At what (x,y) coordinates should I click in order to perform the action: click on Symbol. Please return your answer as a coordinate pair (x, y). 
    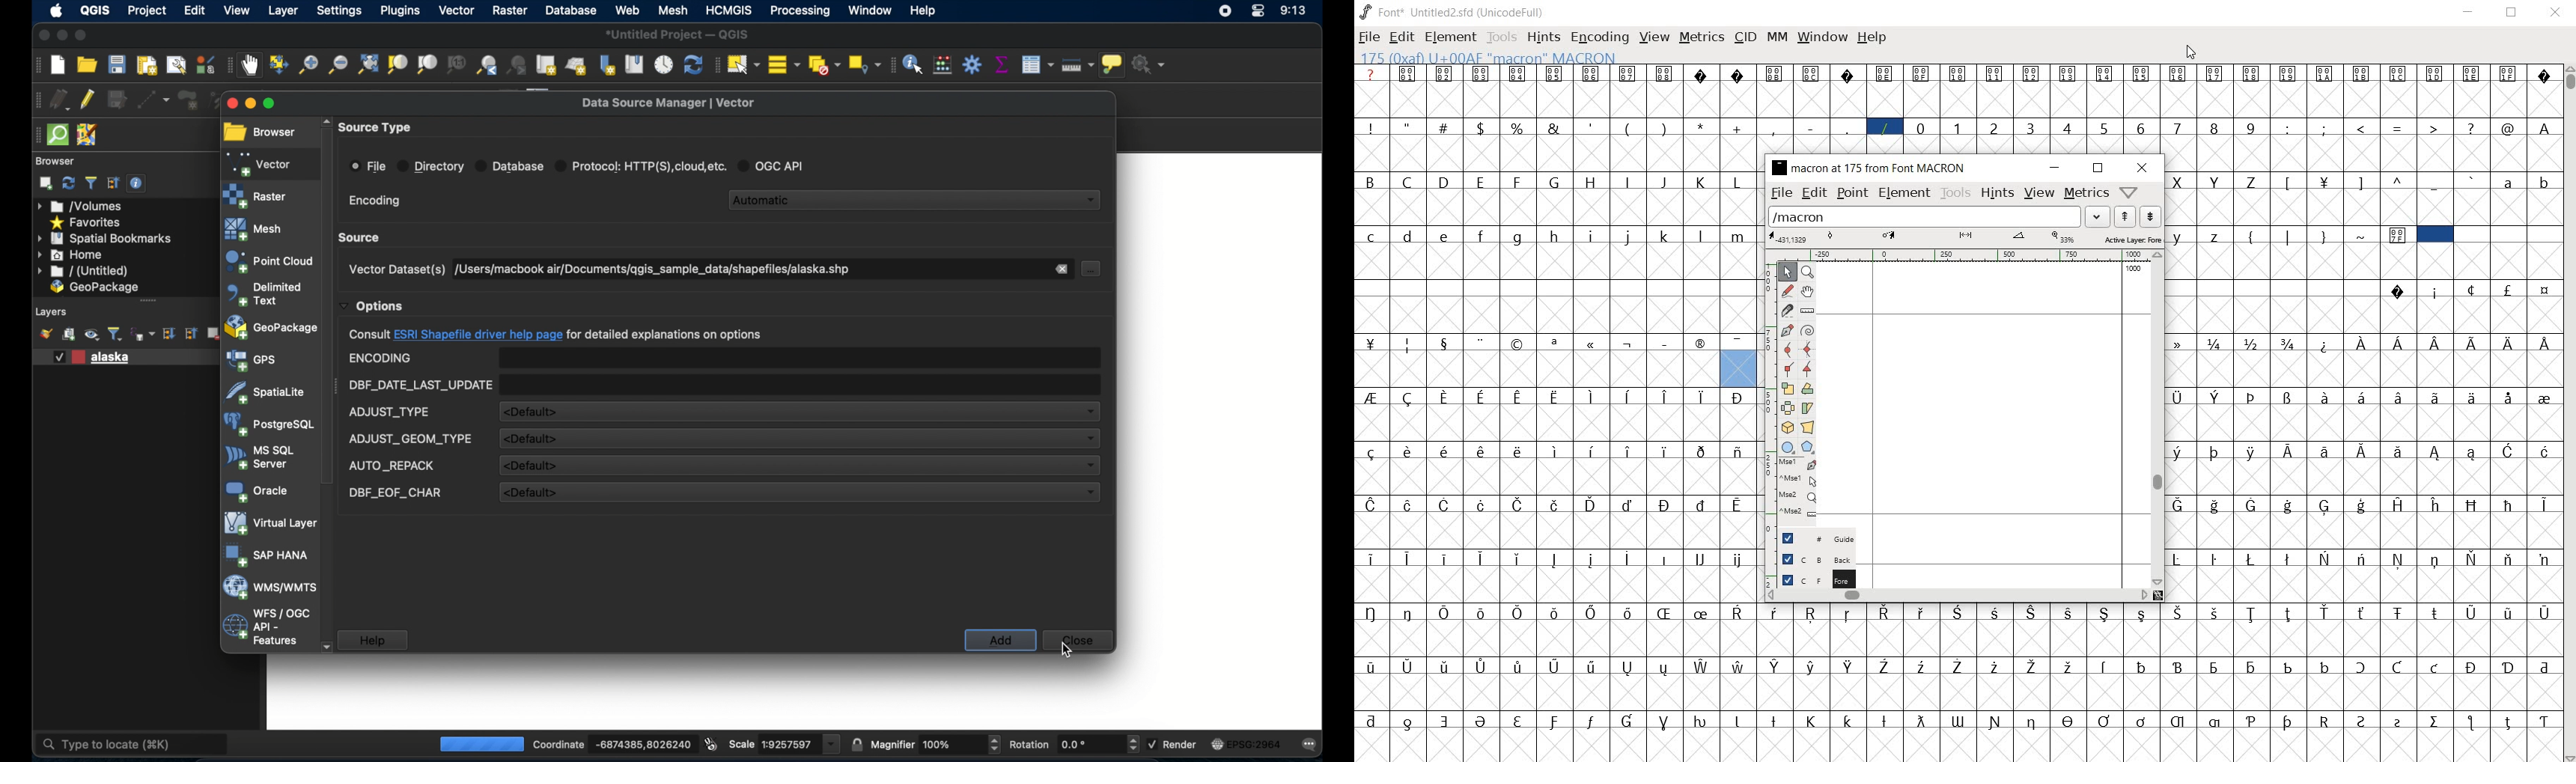
    Looking at the image, I should click on (1812, 73).